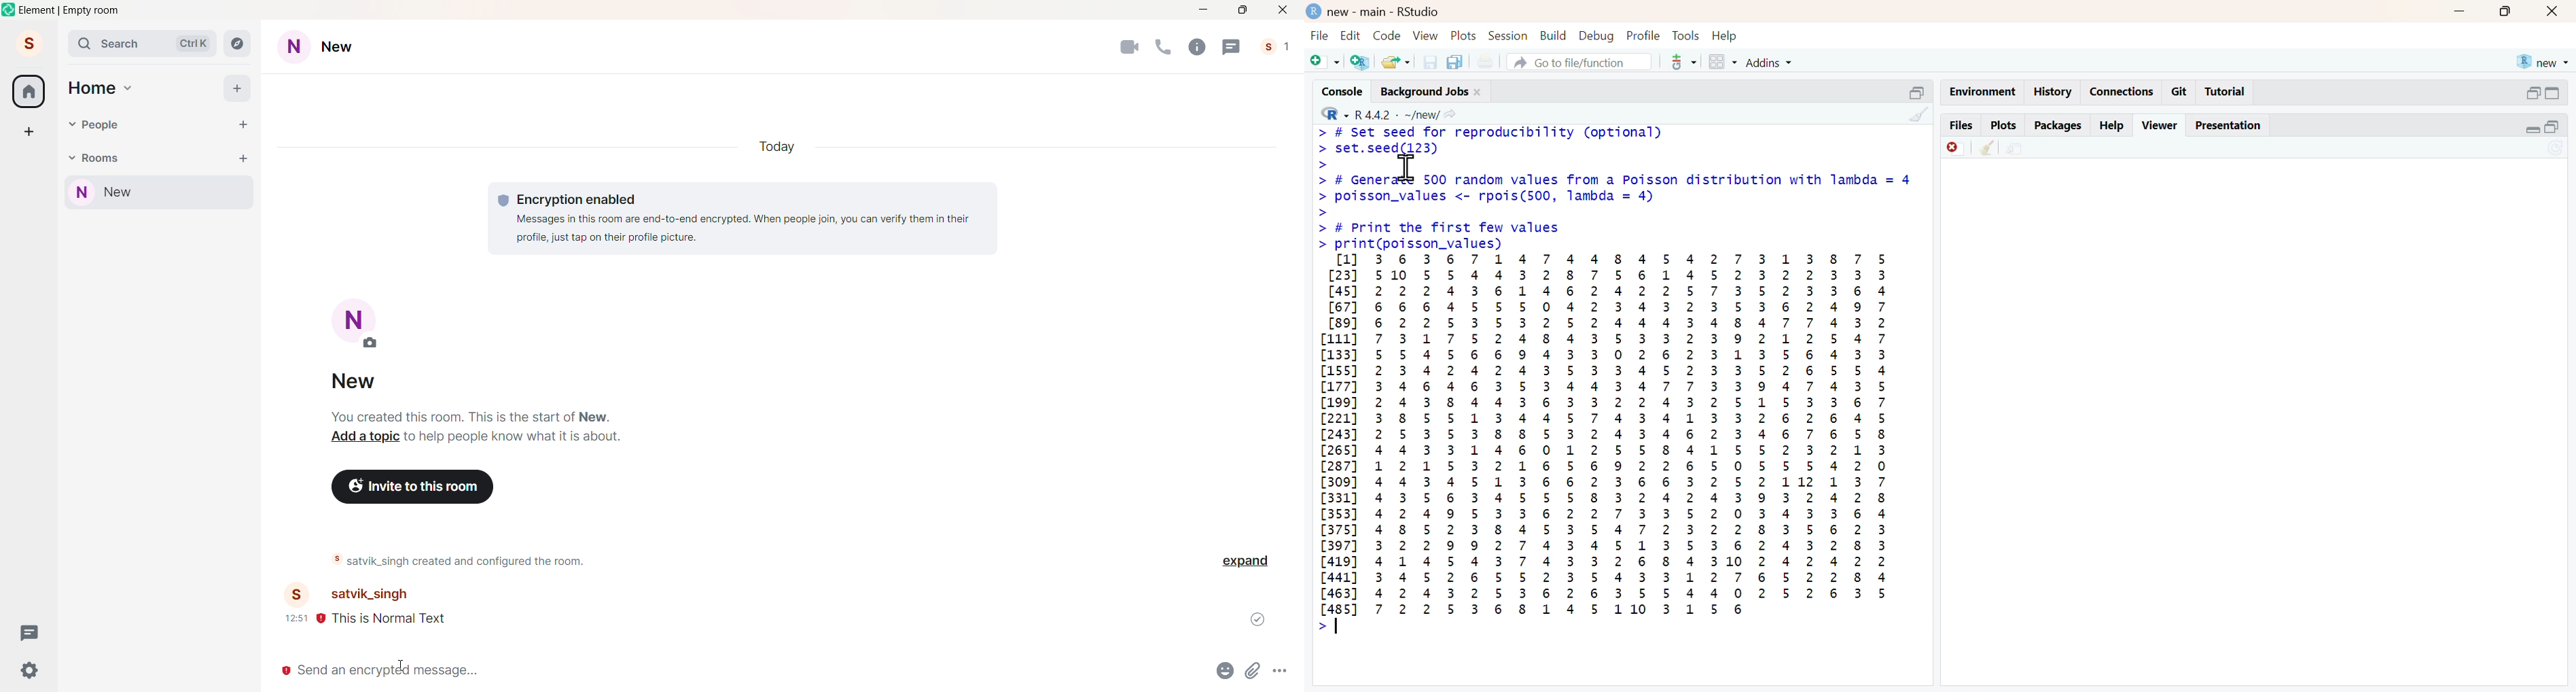 The height and width of the screenshot is (700, 2576). What do you see at coordinates (321, 621) in the screenshot?
I see `Not Encrypted` at bounding box center [321, 621].